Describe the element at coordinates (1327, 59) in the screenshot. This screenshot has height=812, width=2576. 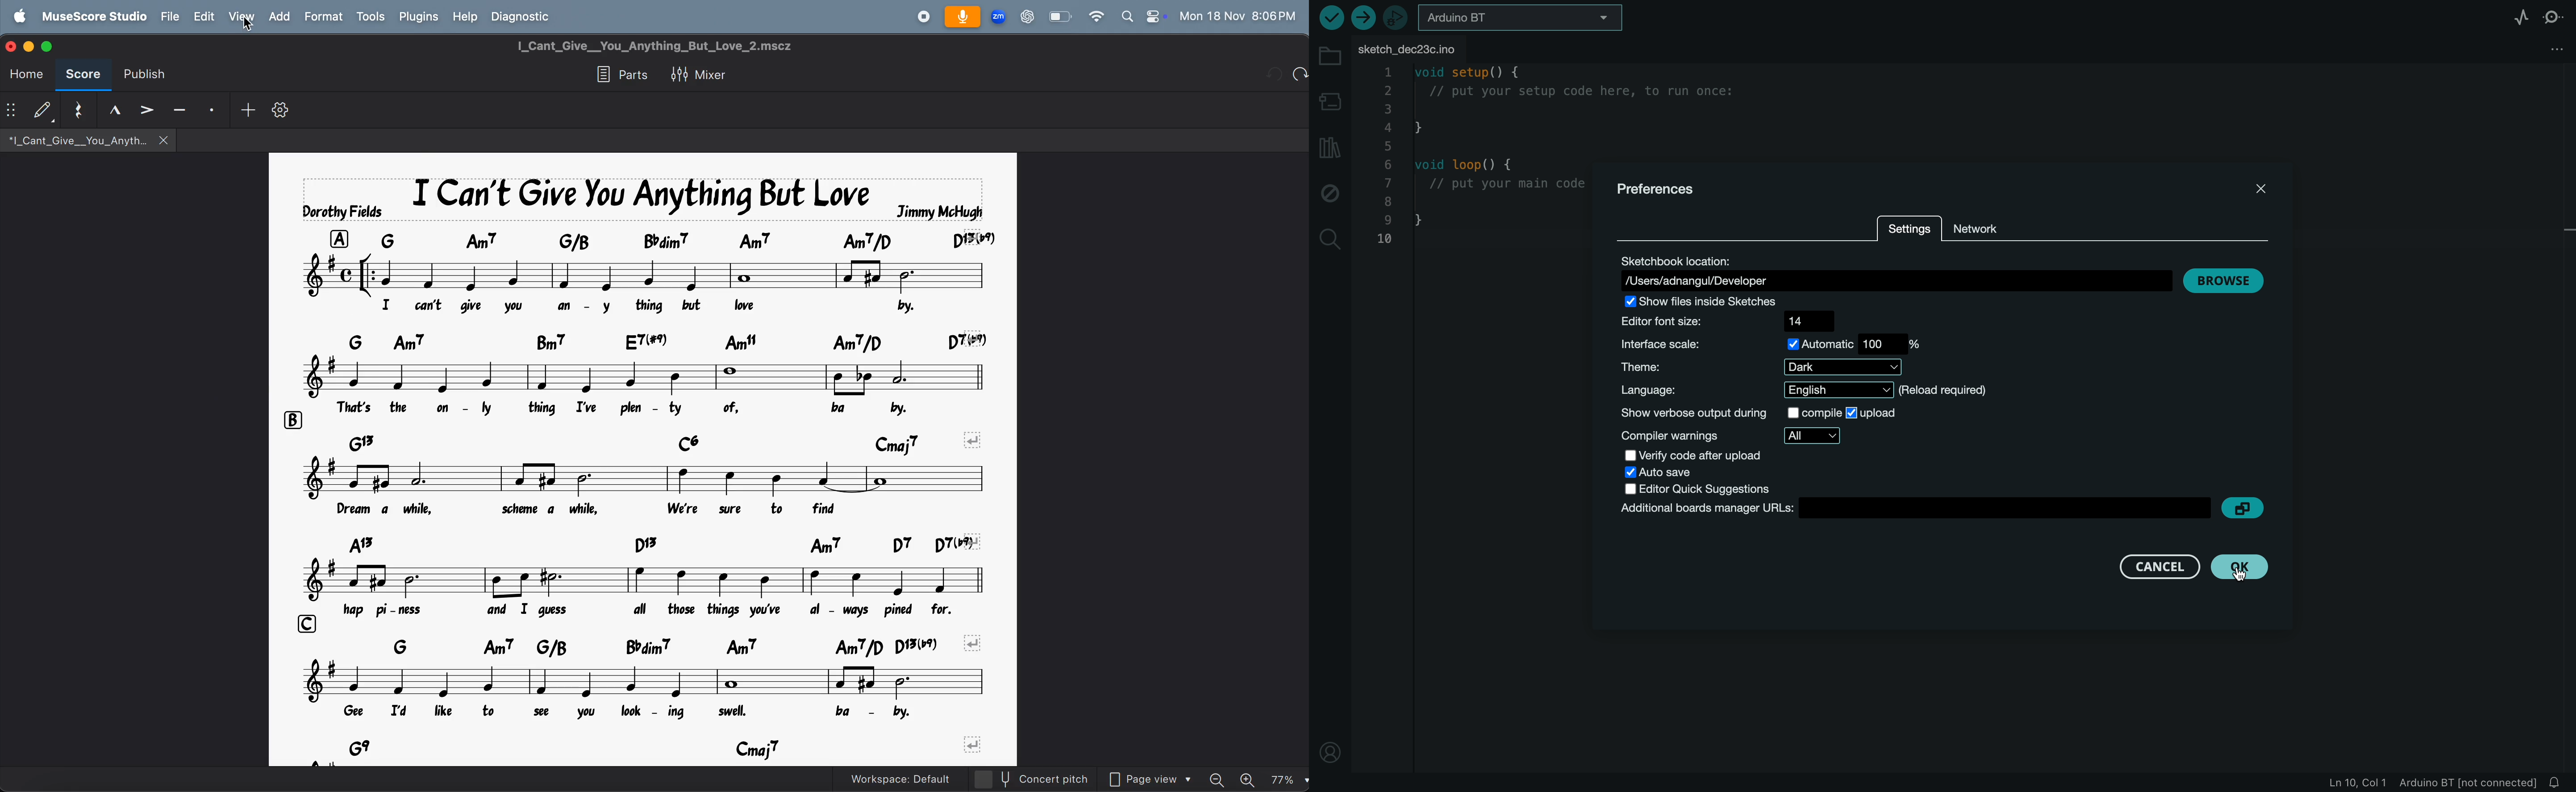
I see `folder` at that location.